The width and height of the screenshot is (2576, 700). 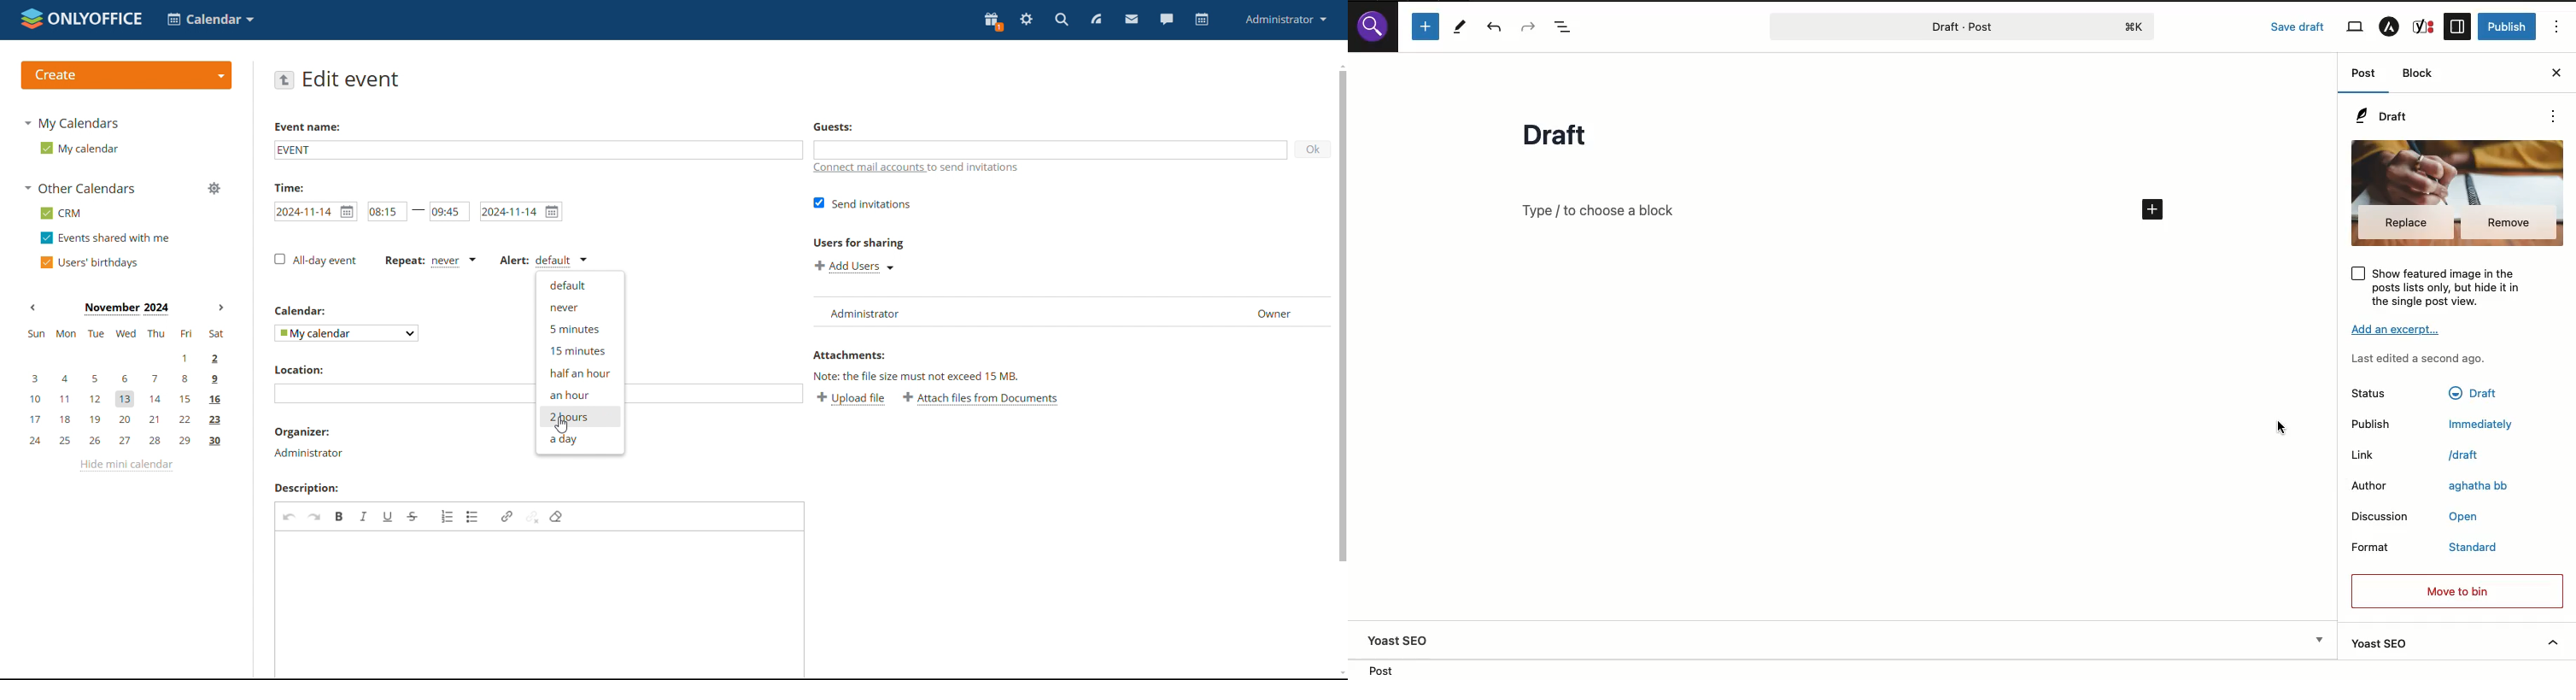 What do you see at coordinates (2282, 428) in the screenshot?
I see `Cursor ` at bounding box center [2282, 428].